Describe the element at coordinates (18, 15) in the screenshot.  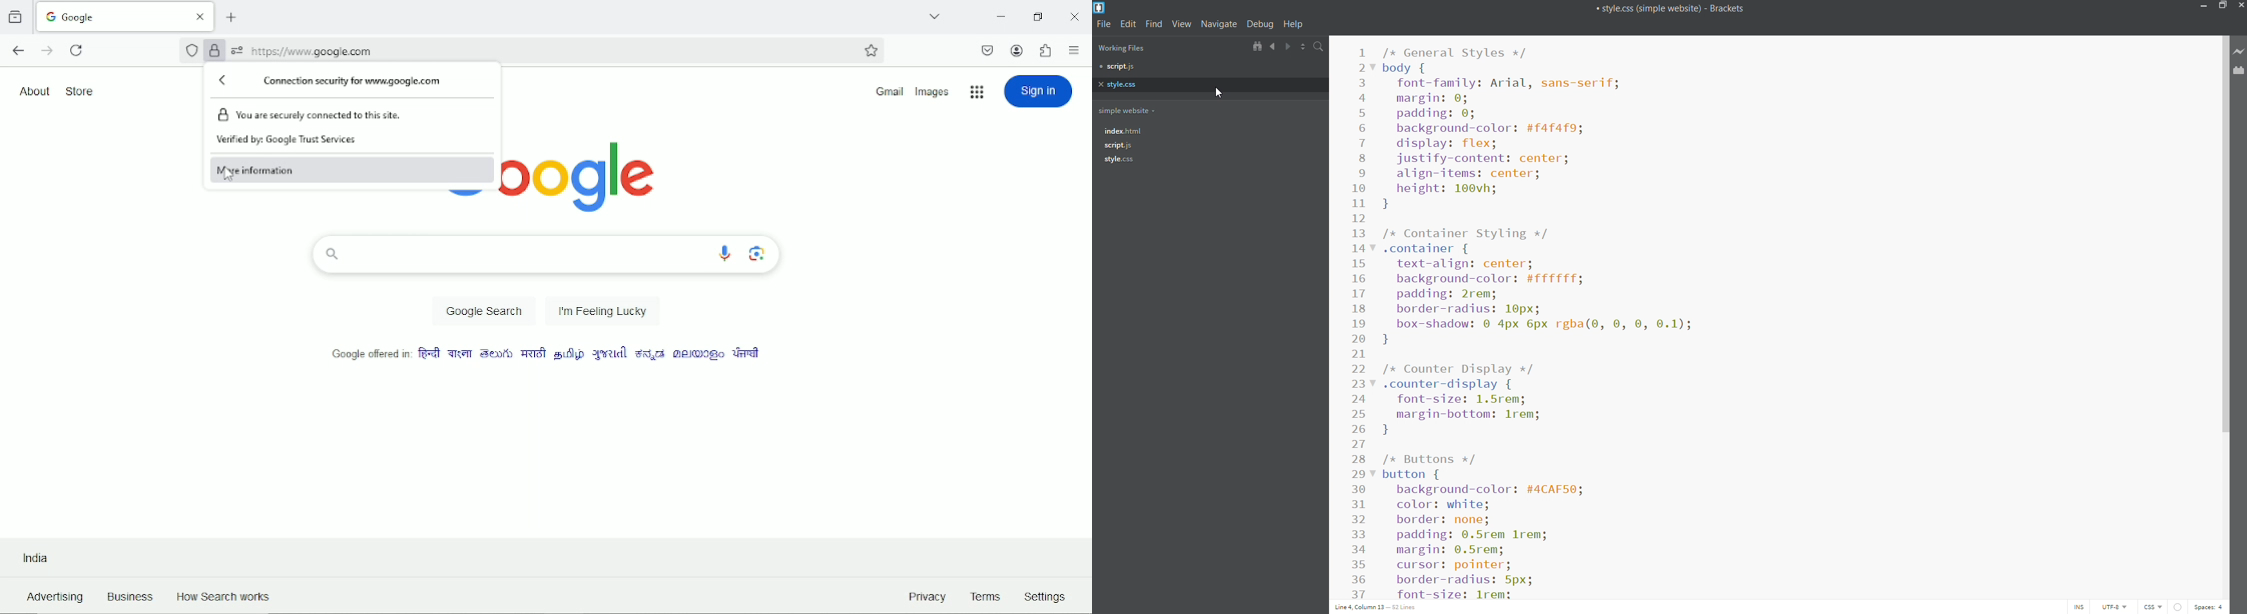
I see `View recent browsing` at that location.